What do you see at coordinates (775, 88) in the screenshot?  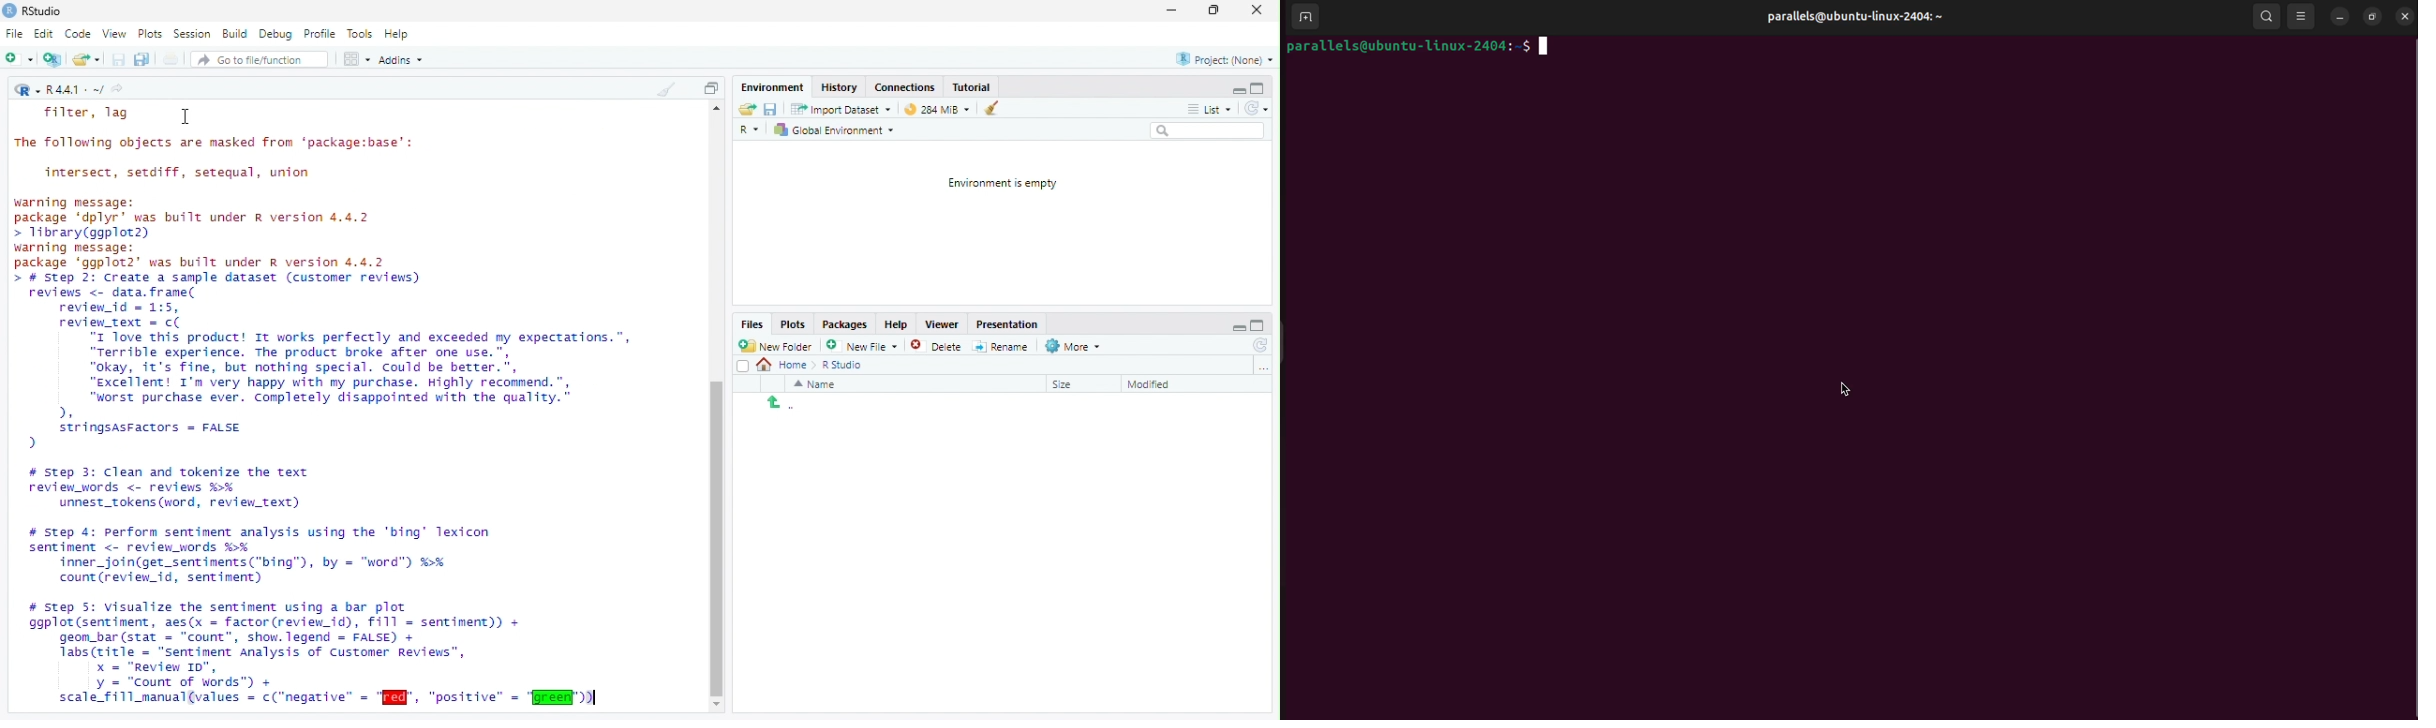 I see `` at bounding box center [775, 88].